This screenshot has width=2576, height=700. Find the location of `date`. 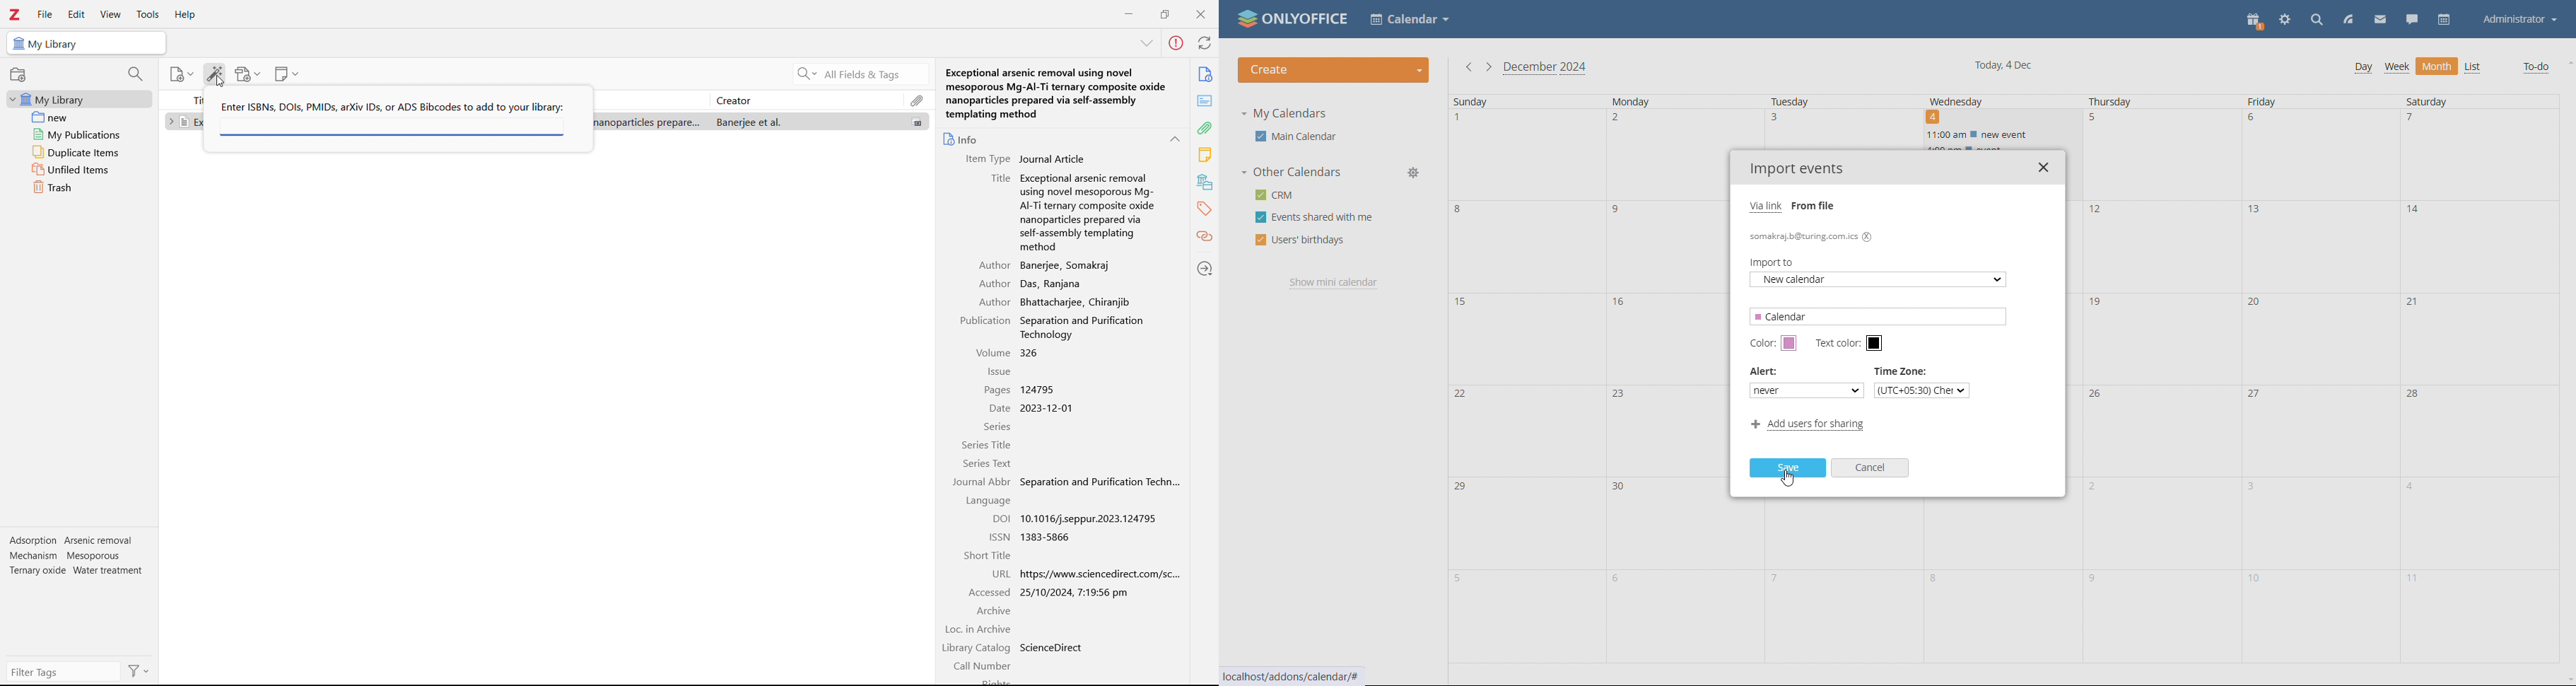

date is located at coordinates (997, 408).